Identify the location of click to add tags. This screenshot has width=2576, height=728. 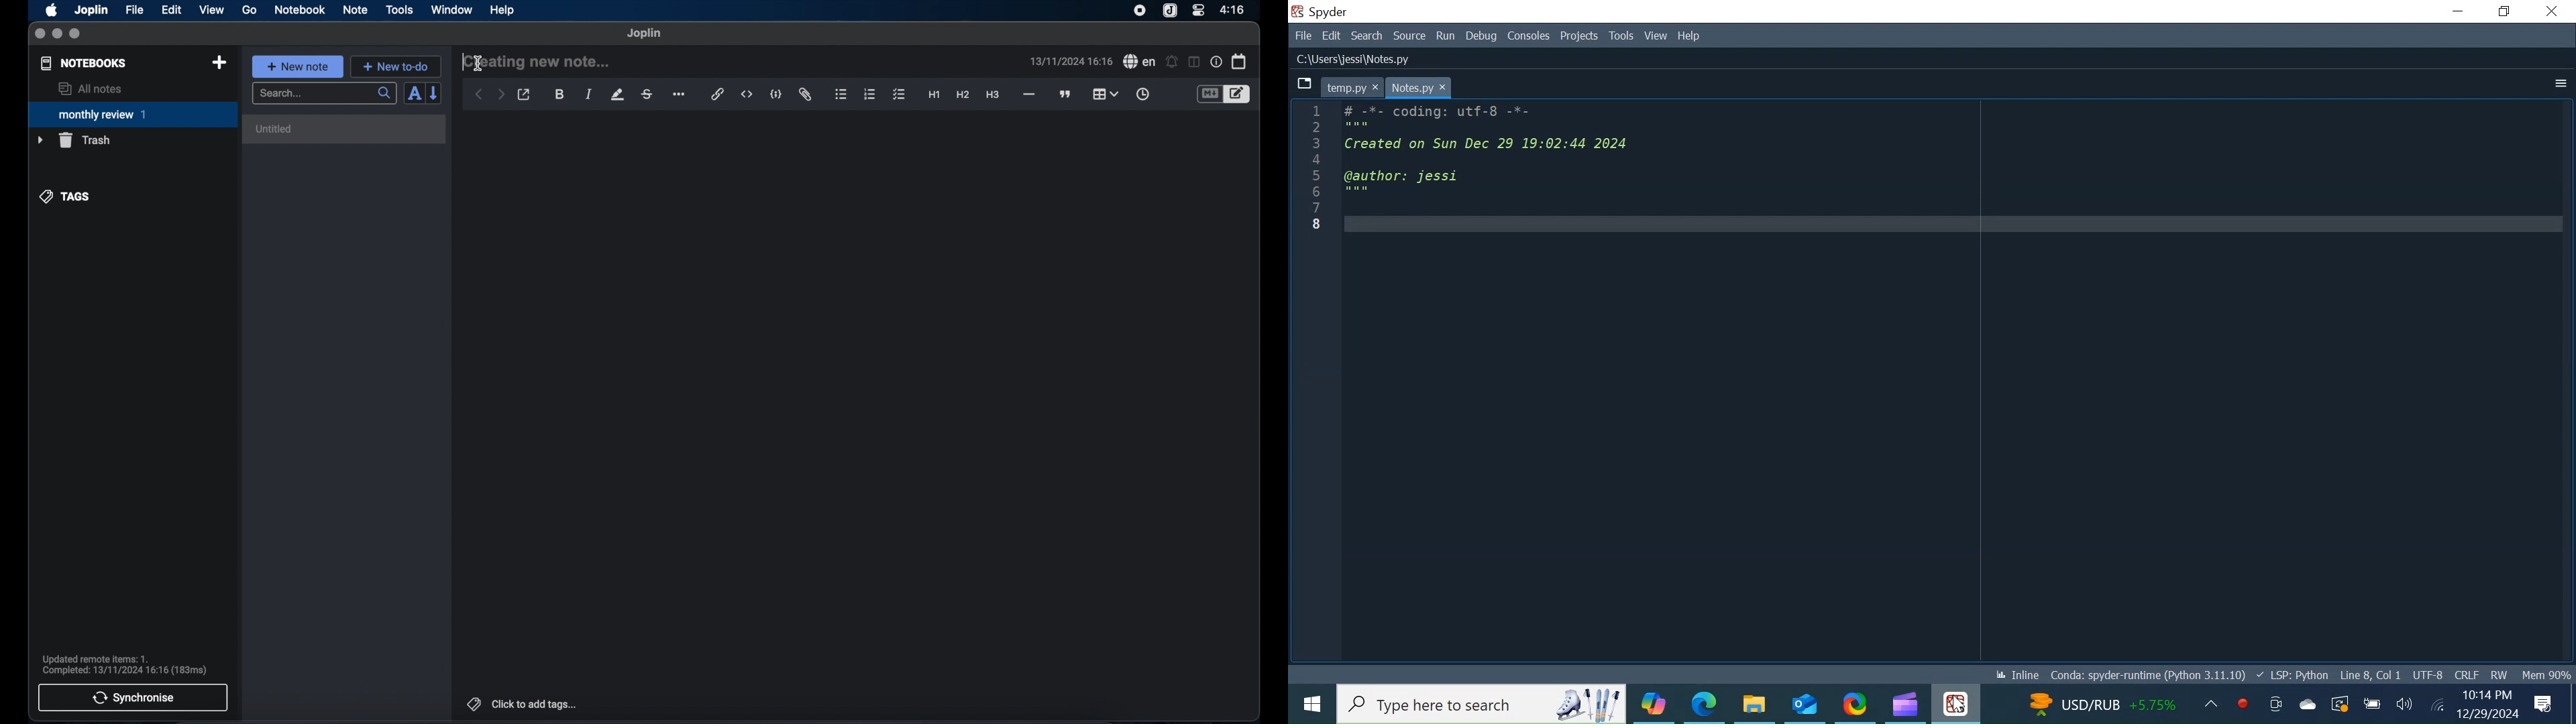
(523, 704).